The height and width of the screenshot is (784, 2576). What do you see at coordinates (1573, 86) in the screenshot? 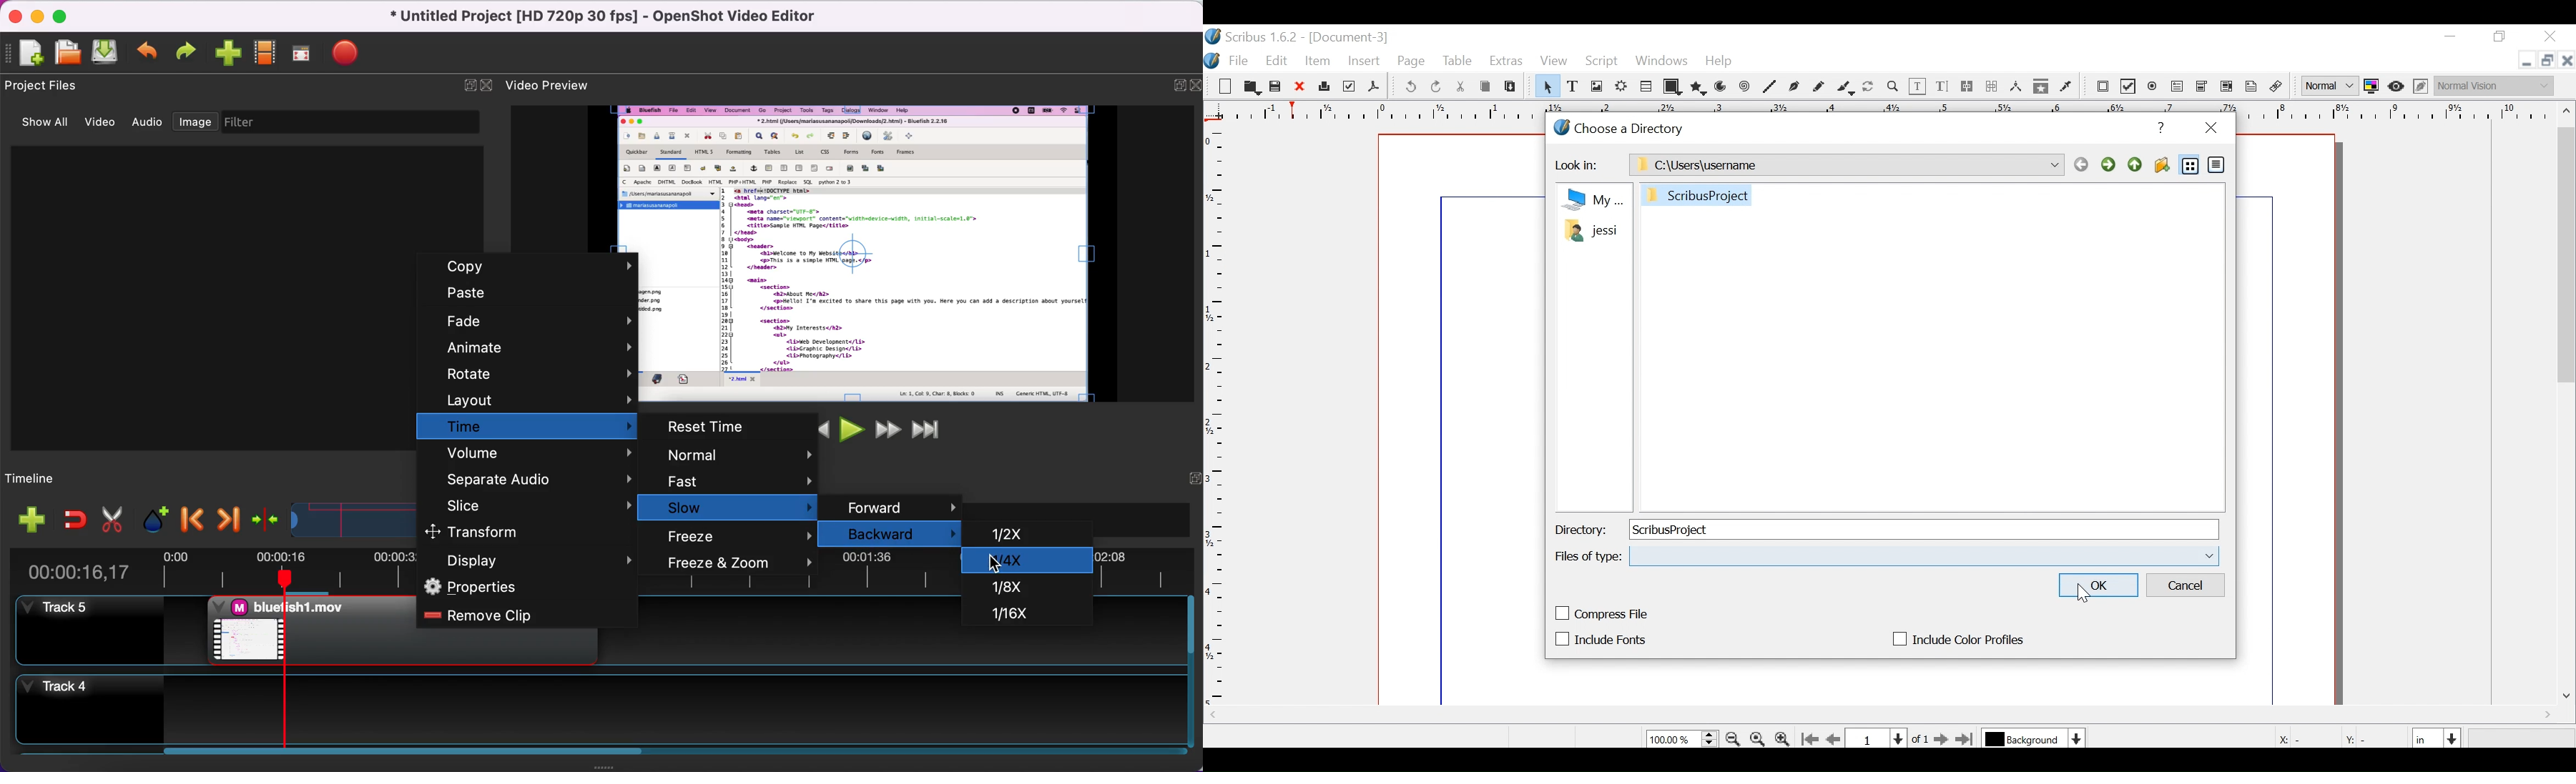
I see `Text Frame` at bounding box center [1573, 86].